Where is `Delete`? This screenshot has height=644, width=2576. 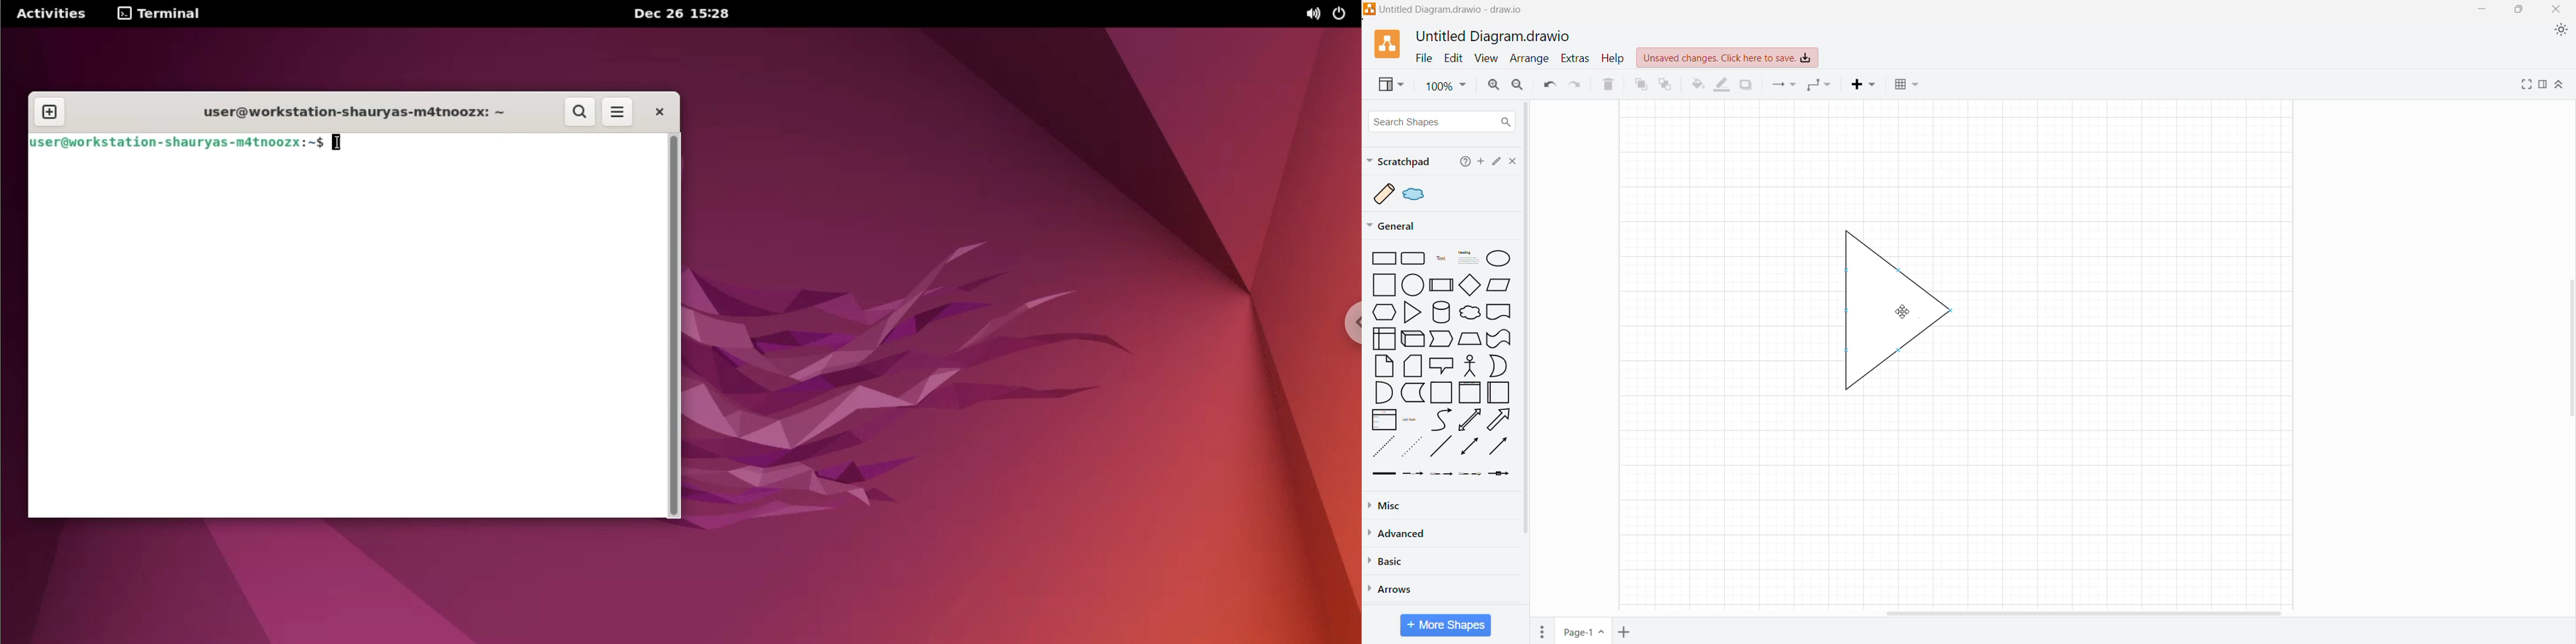
Delete is located at coordinates (1607, 85).